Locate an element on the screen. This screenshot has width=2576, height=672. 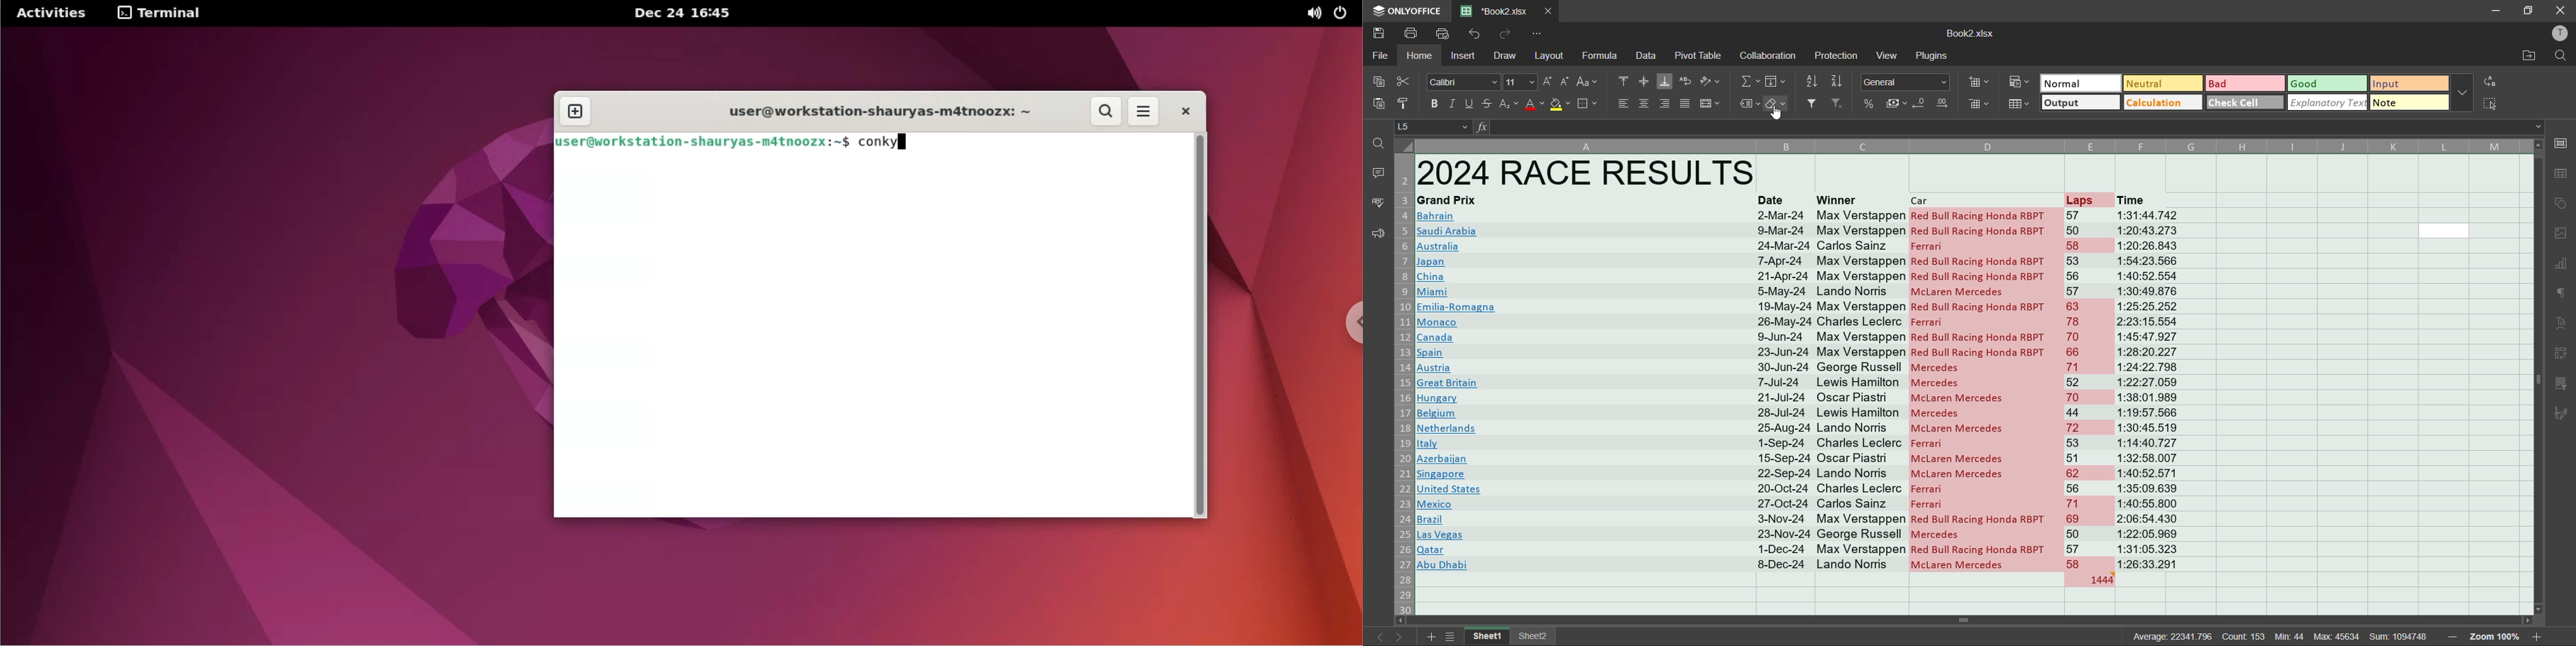
align left is located at coordinates (1622, 104).